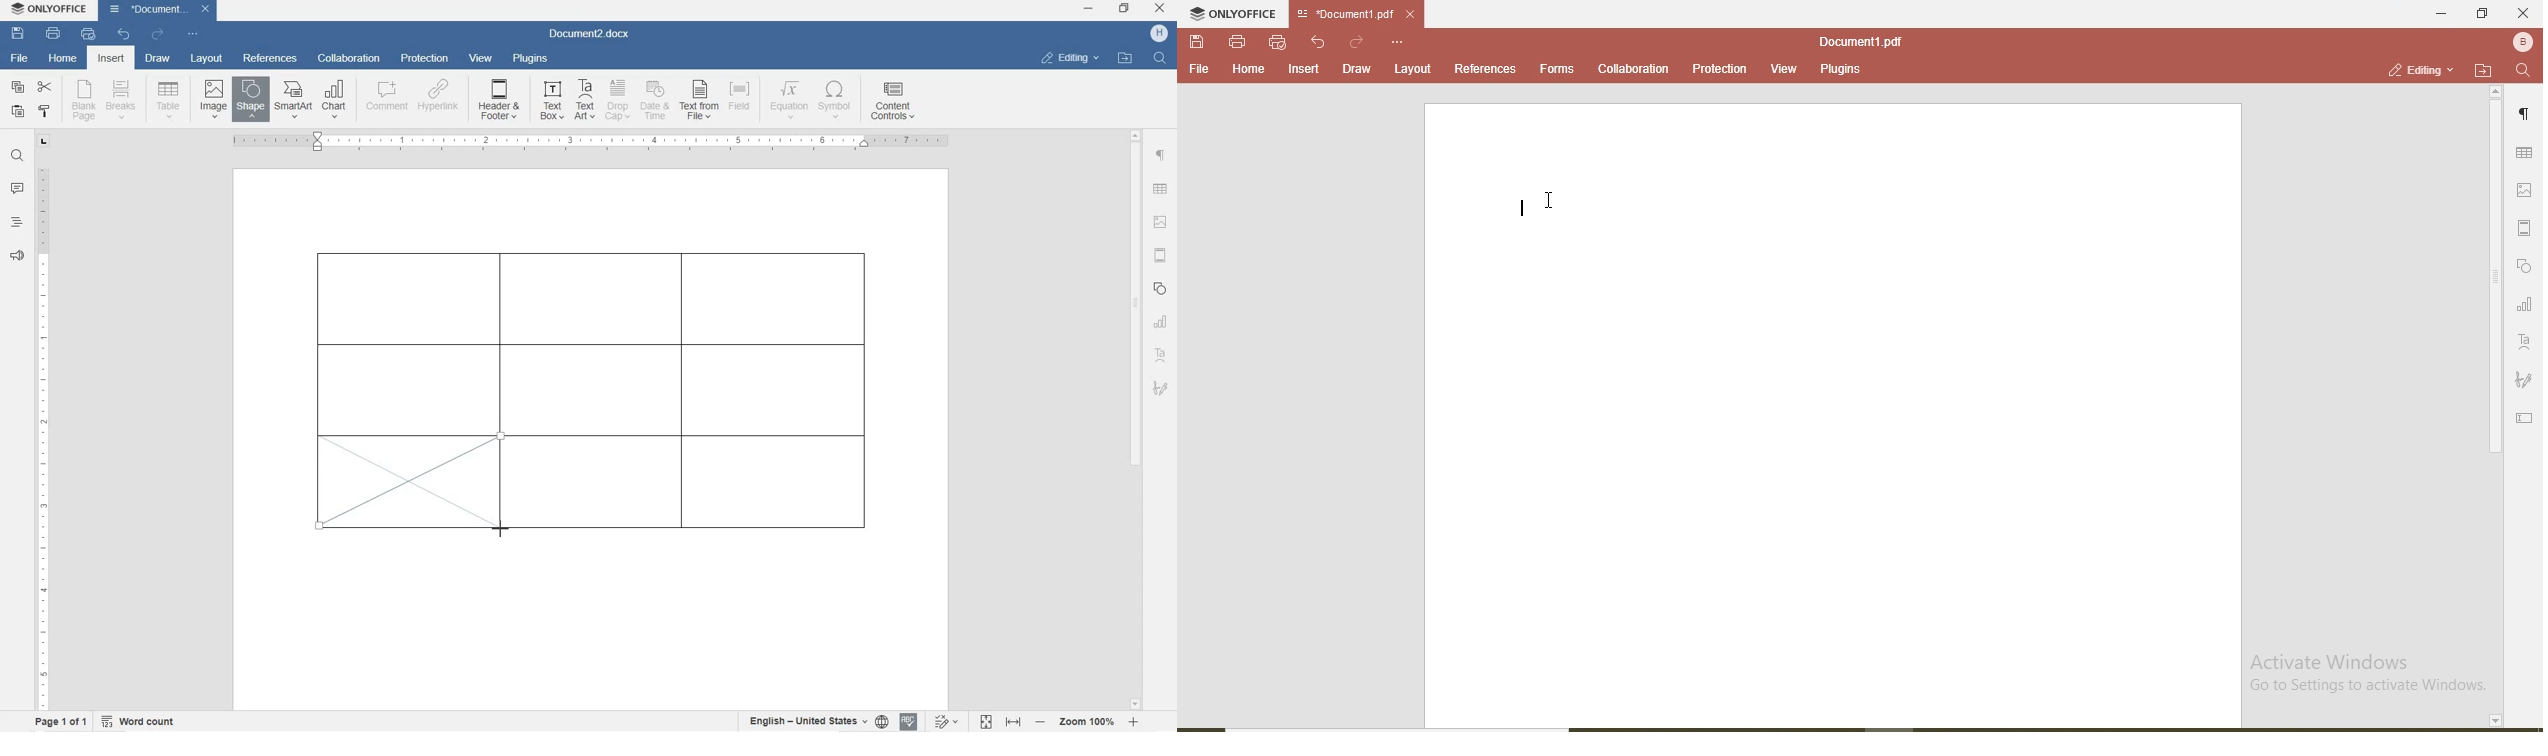  I want to click on DROP CAP, so click(619, 102).